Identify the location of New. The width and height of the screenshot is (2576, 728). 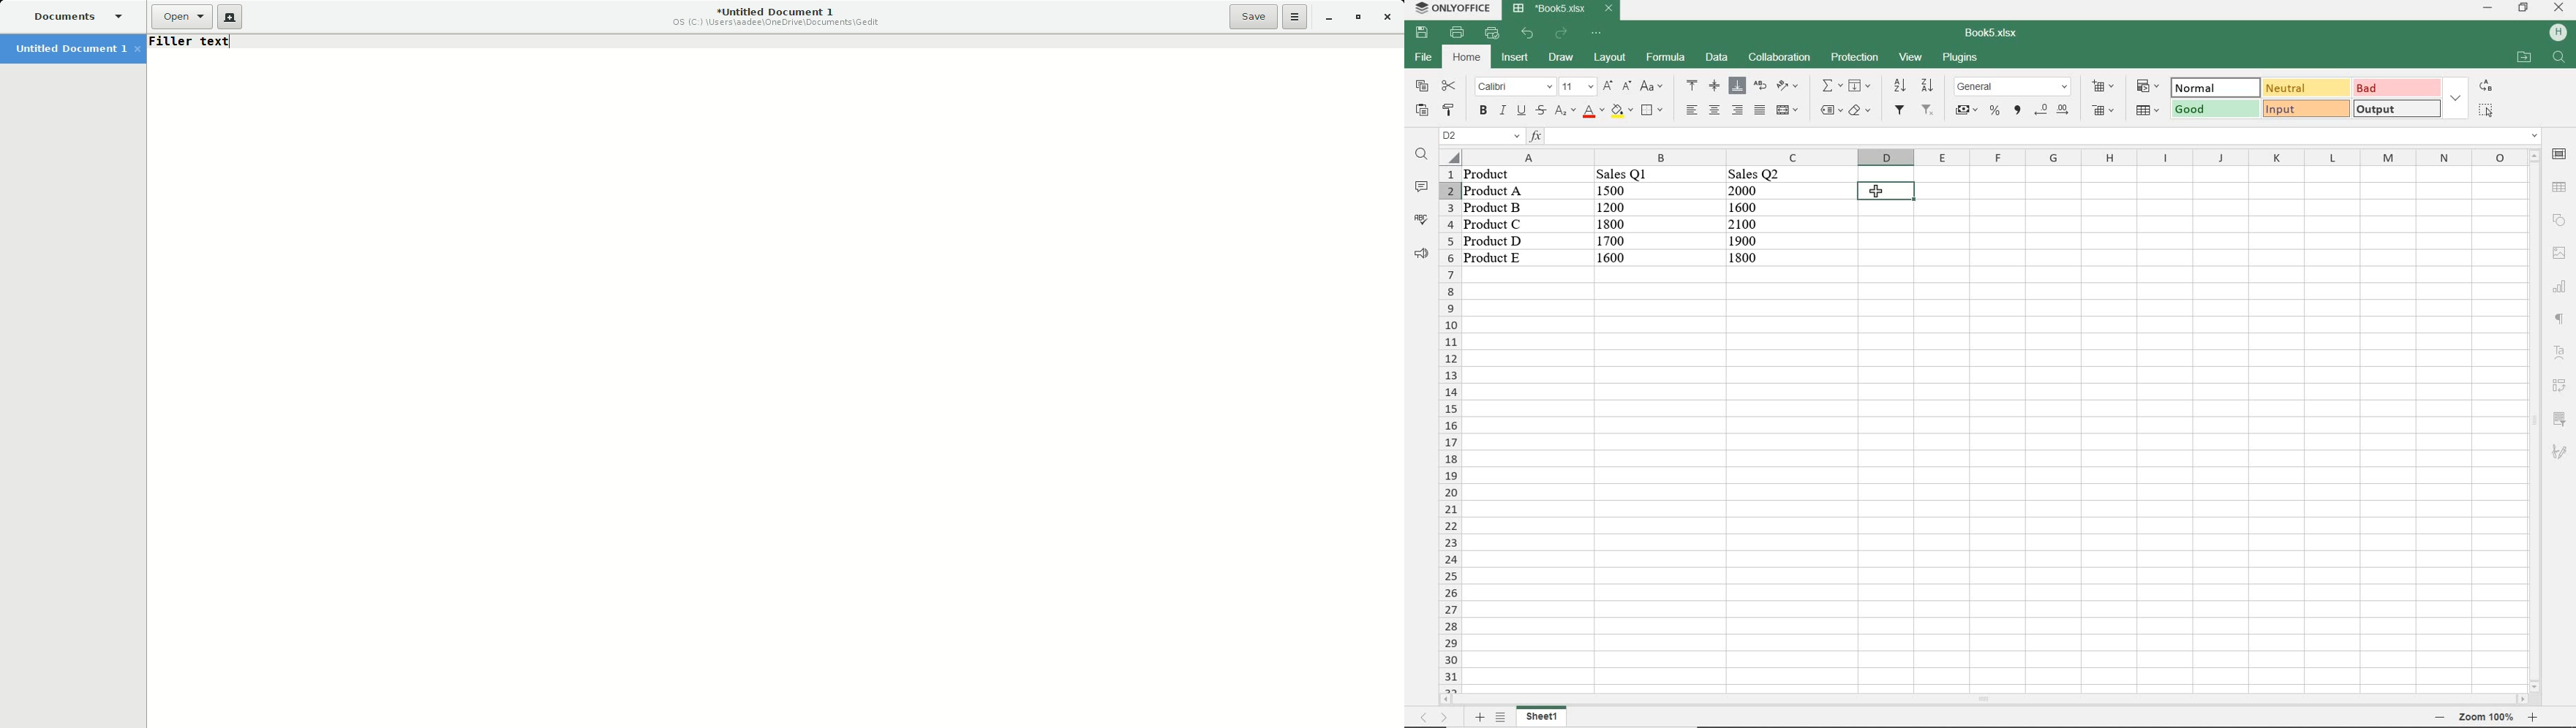
(230, 18).